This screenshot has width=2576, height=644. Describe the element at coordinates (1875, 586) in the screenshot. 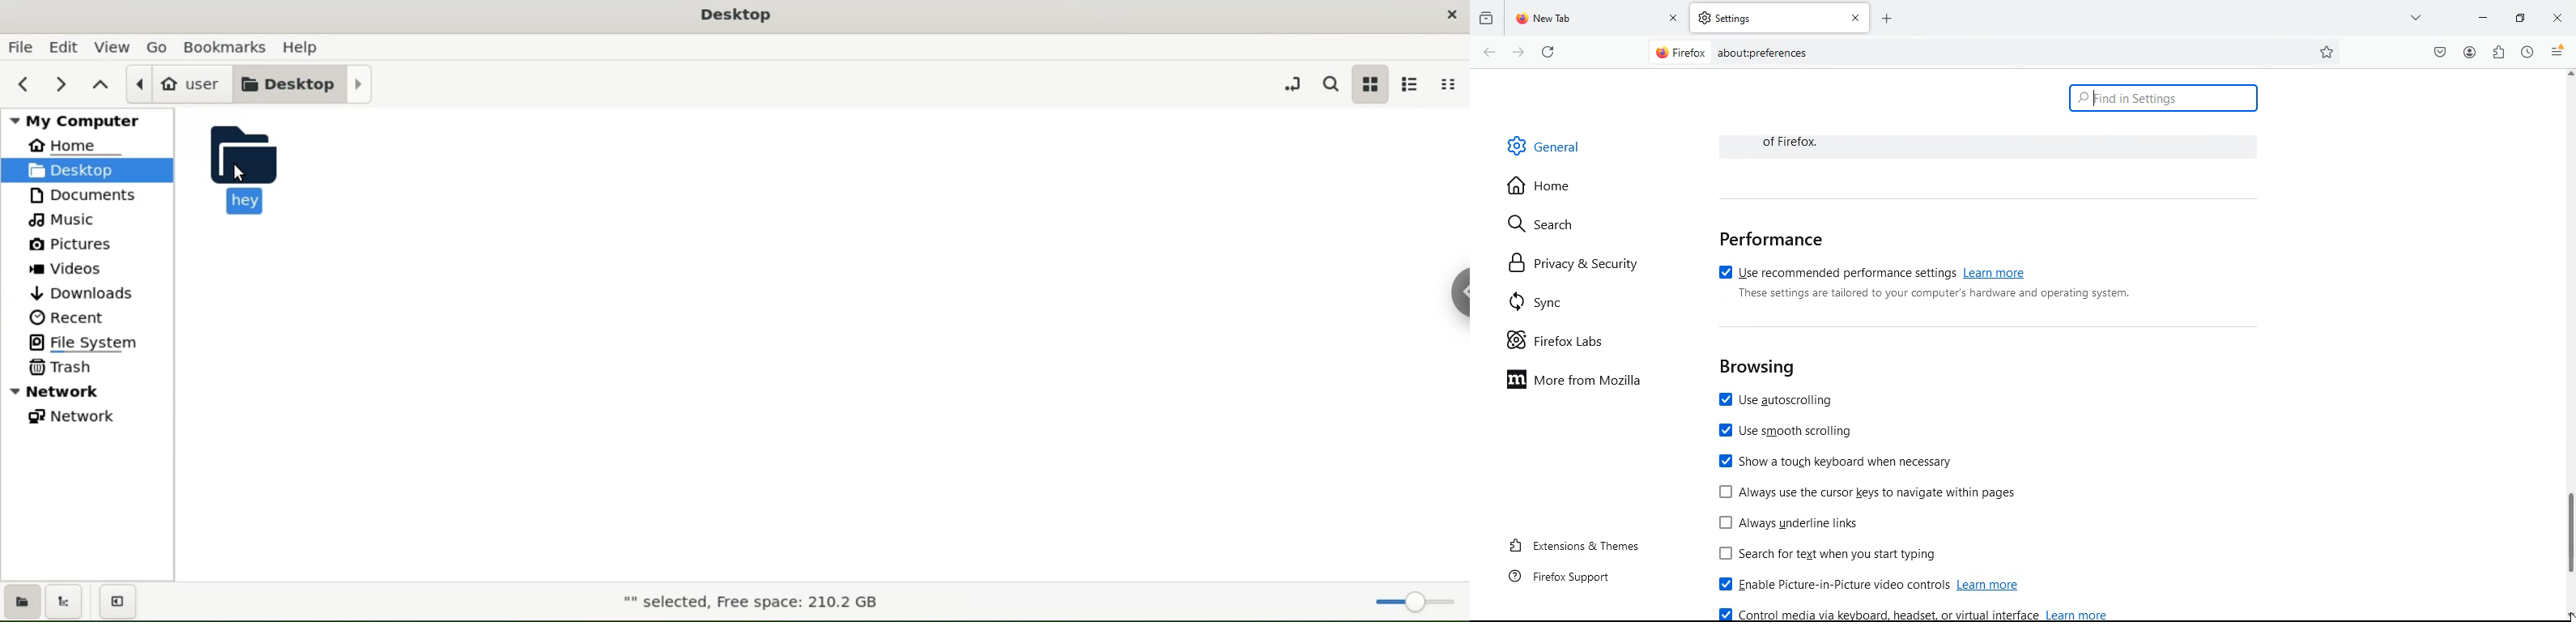

I see `enable picture-in-picture video control learn more` at that location.